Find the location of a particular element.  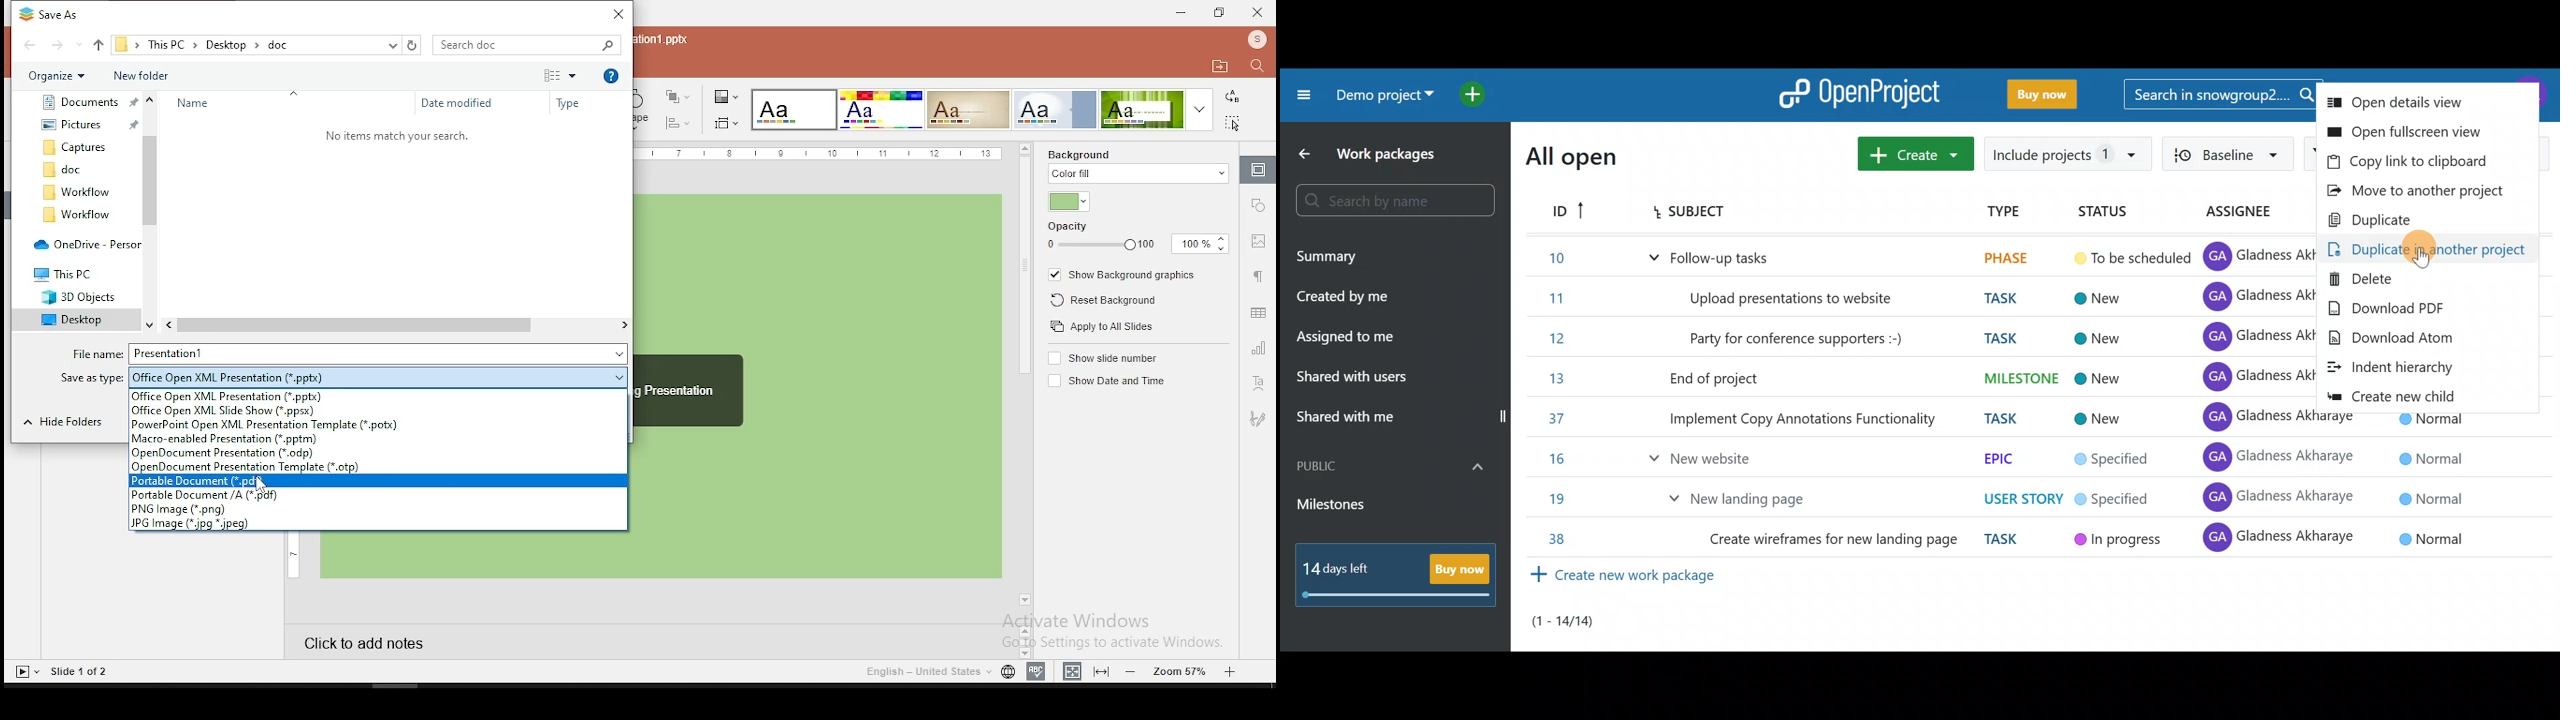

Cursor is located at coordinates (2436, 251).